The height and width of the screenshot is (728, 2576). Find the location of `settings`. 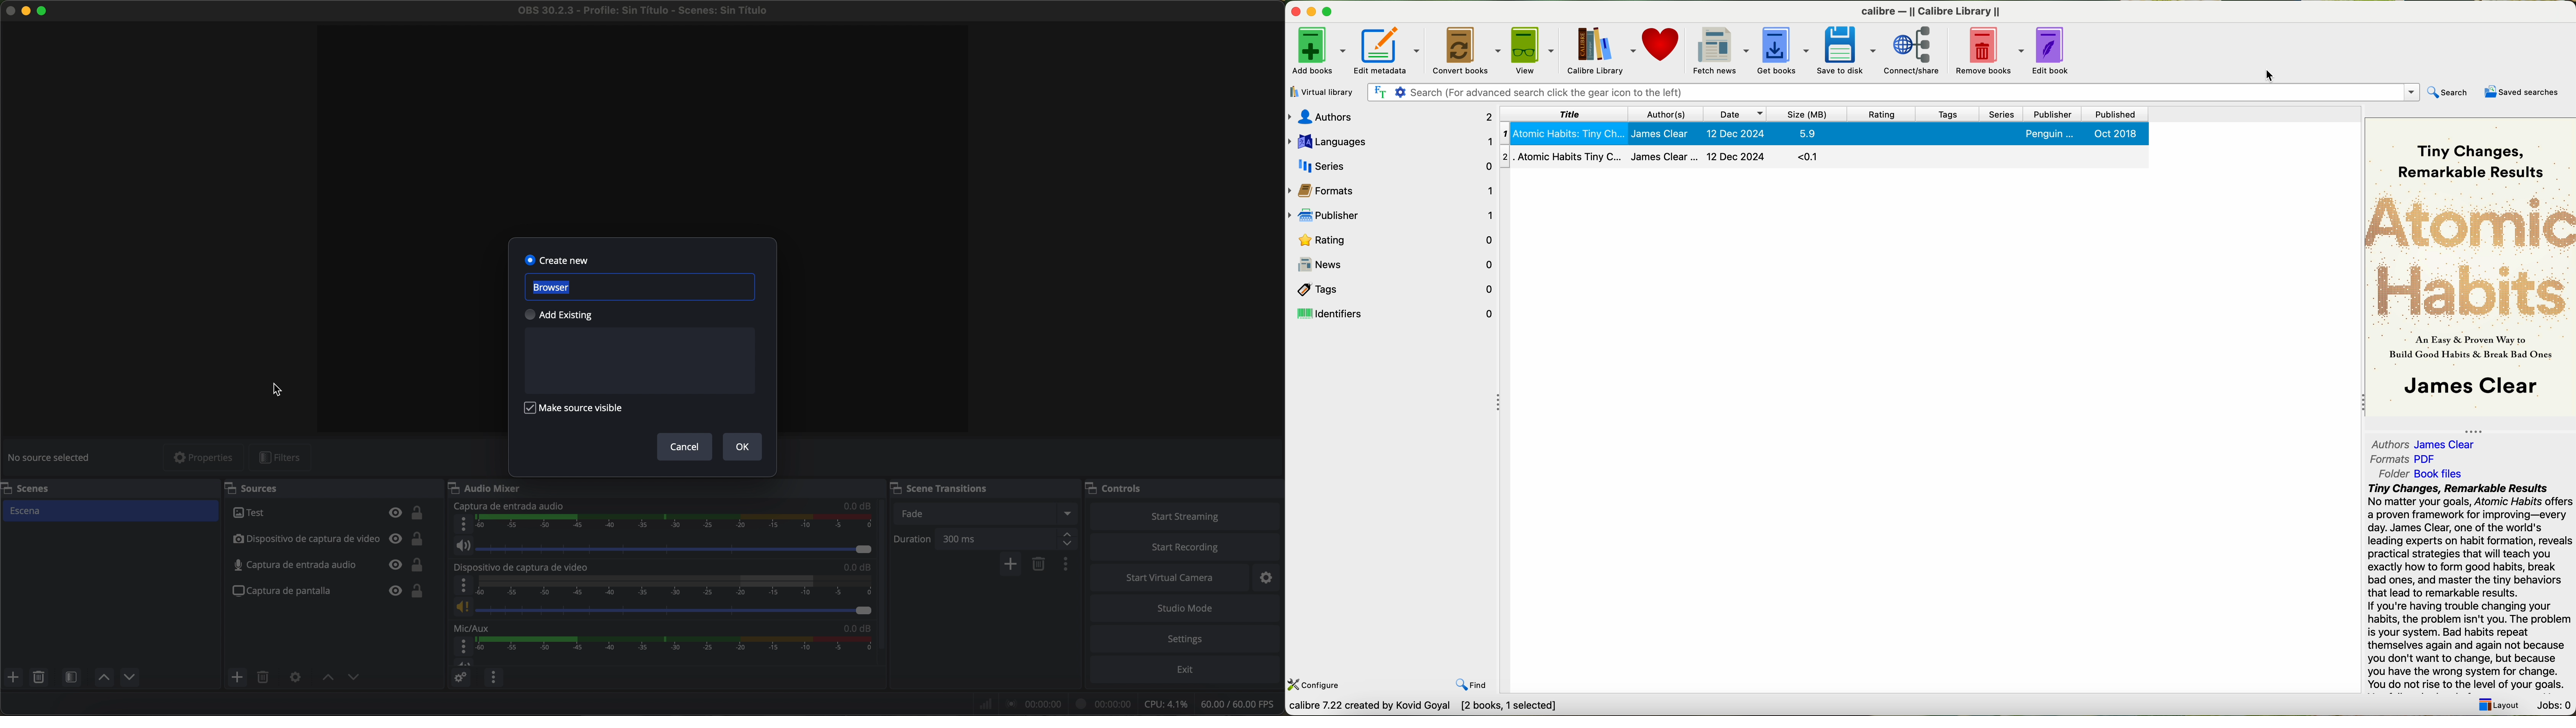

settings is located at coordinates (1269, 579).